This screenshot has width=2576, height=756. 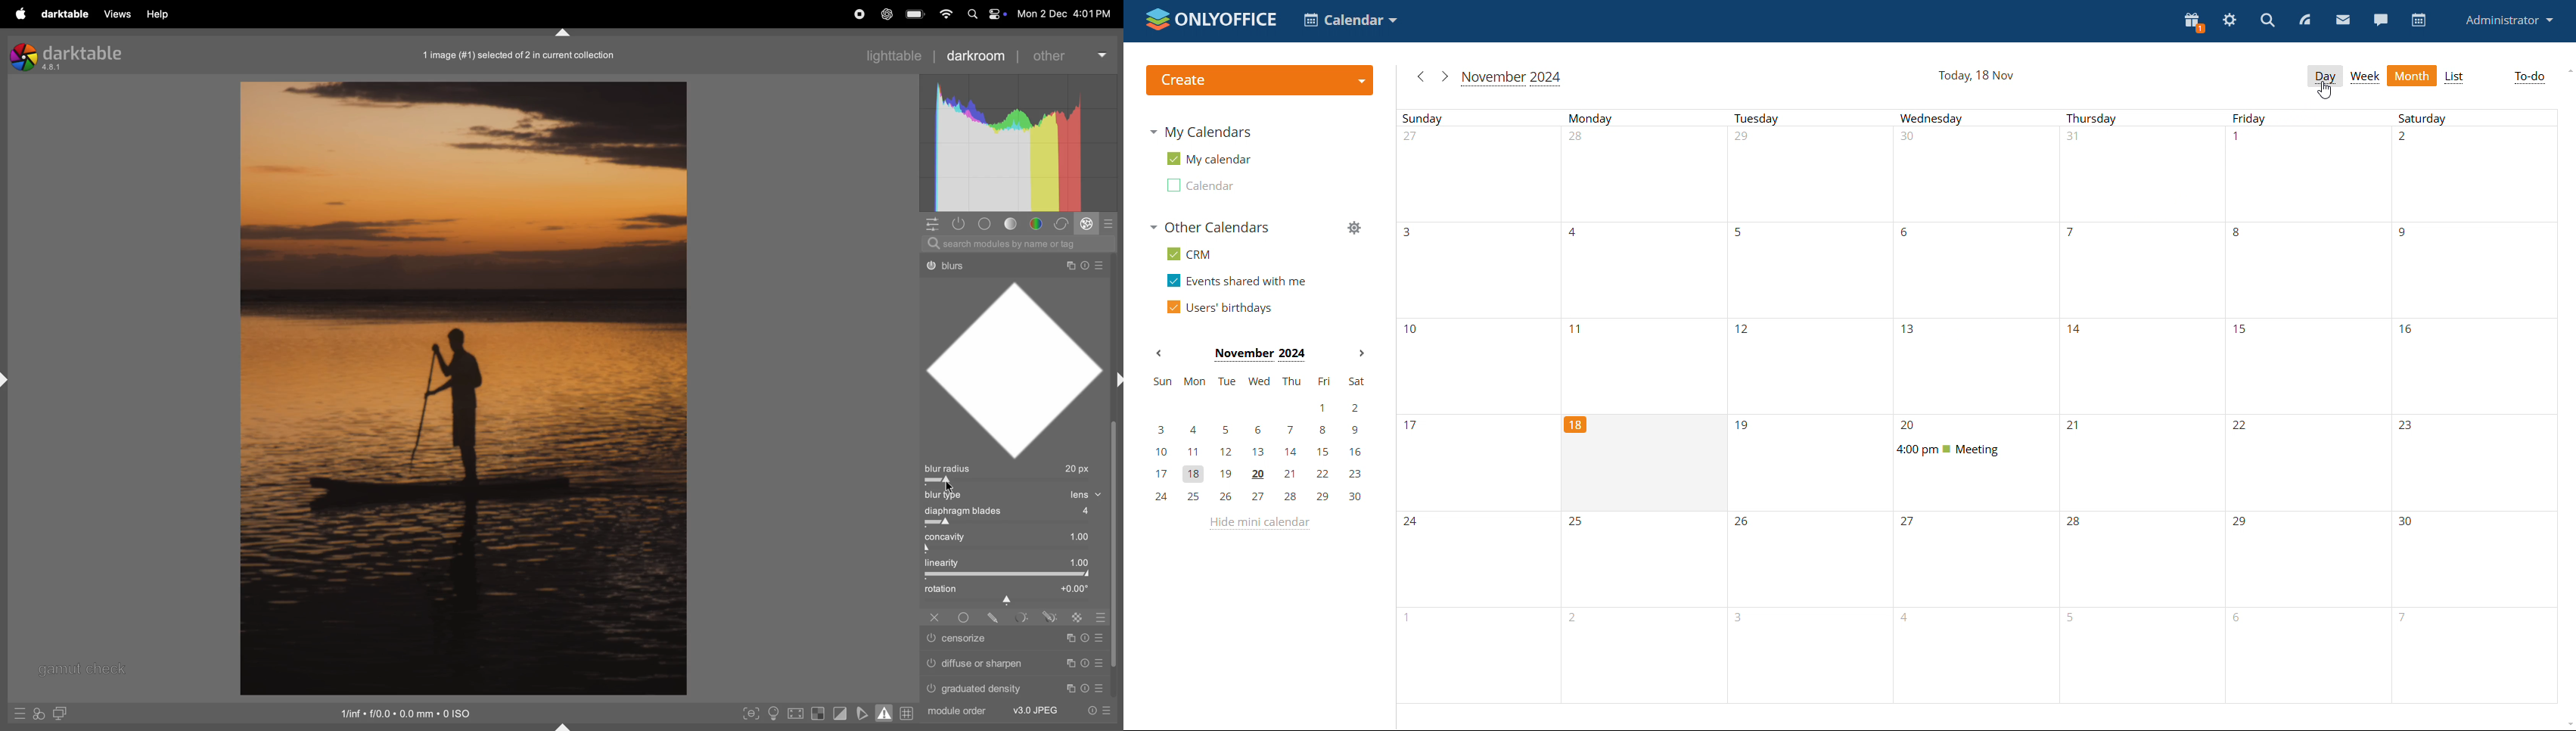 I want to click on acces to filters, so click(x=40, y=713).